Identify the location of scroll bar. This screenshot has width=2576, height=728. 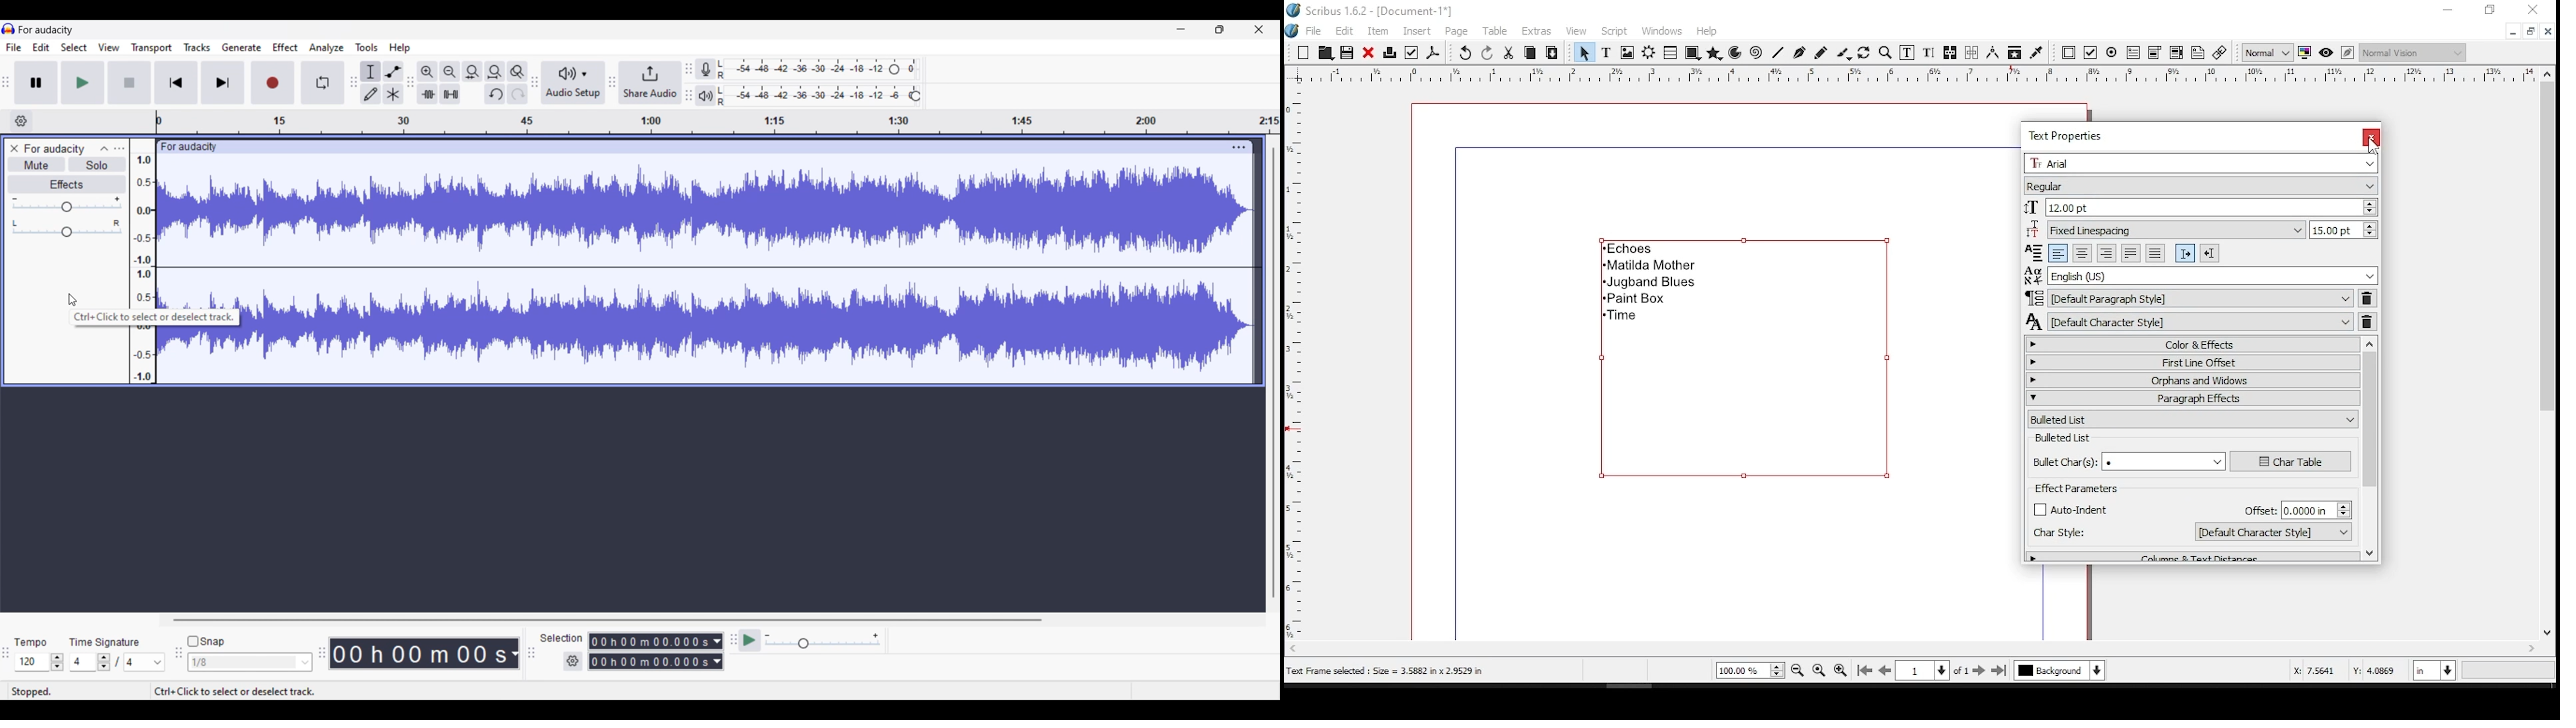
(1907, 649).